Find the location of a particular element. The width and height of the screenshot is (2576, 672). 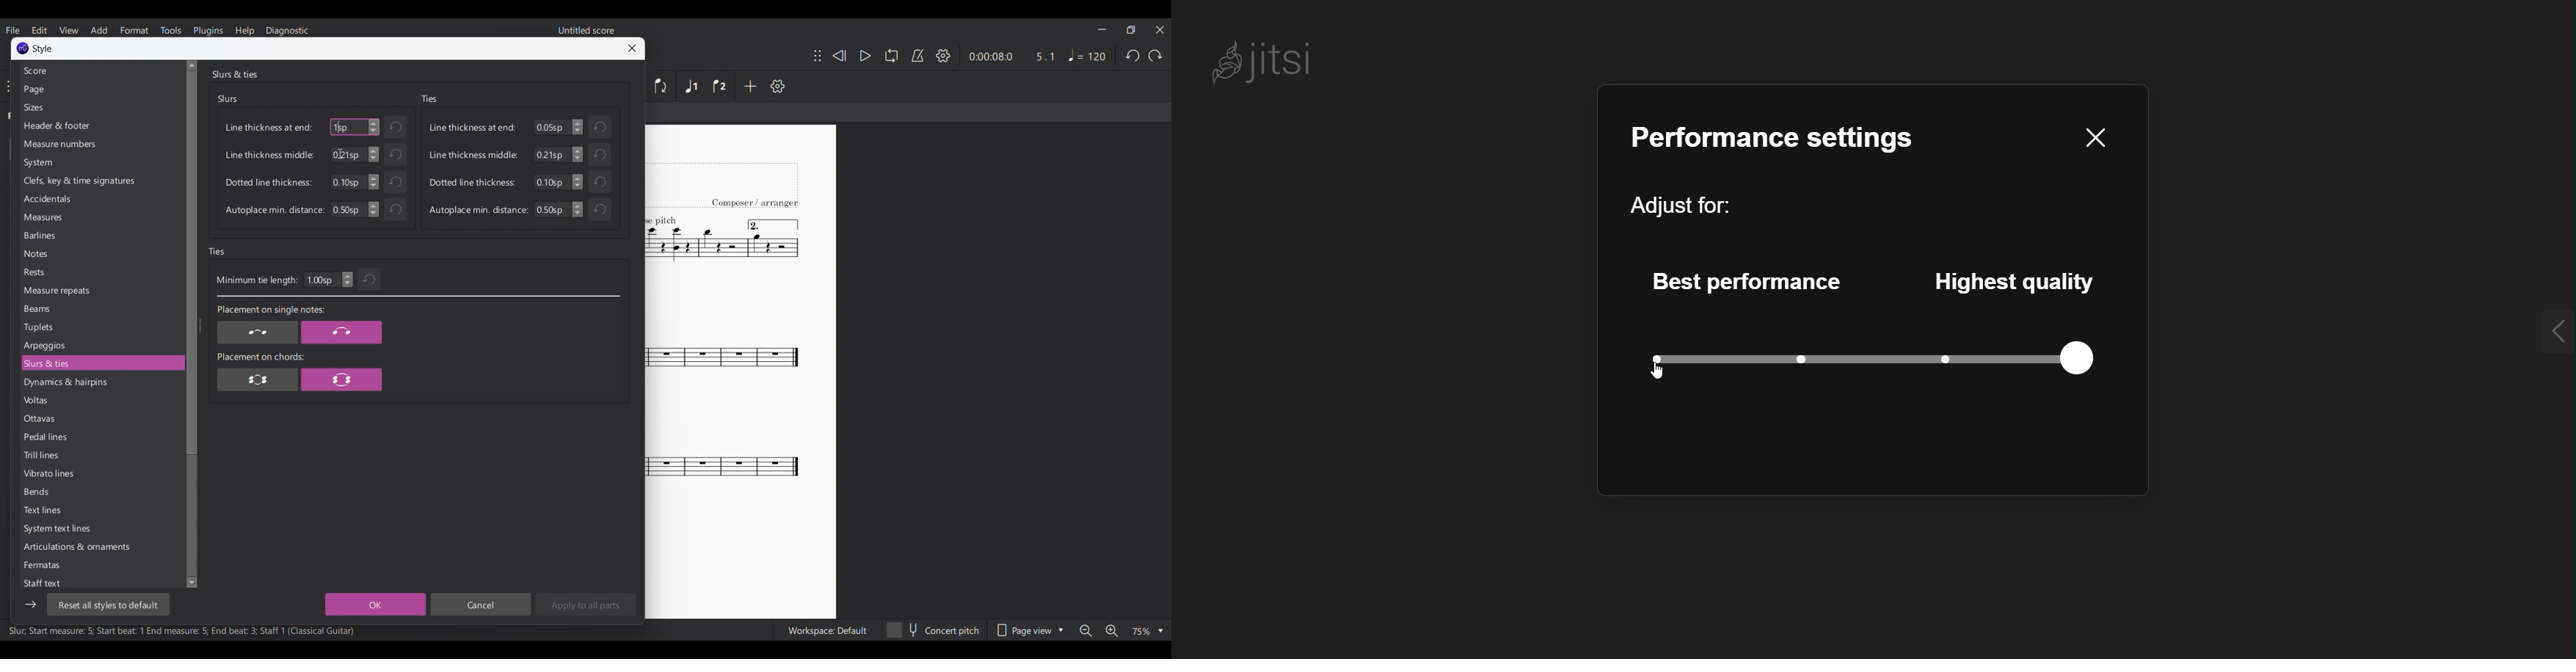

Increase/Decrease minimum tie length is located at coordinates (347, 279).